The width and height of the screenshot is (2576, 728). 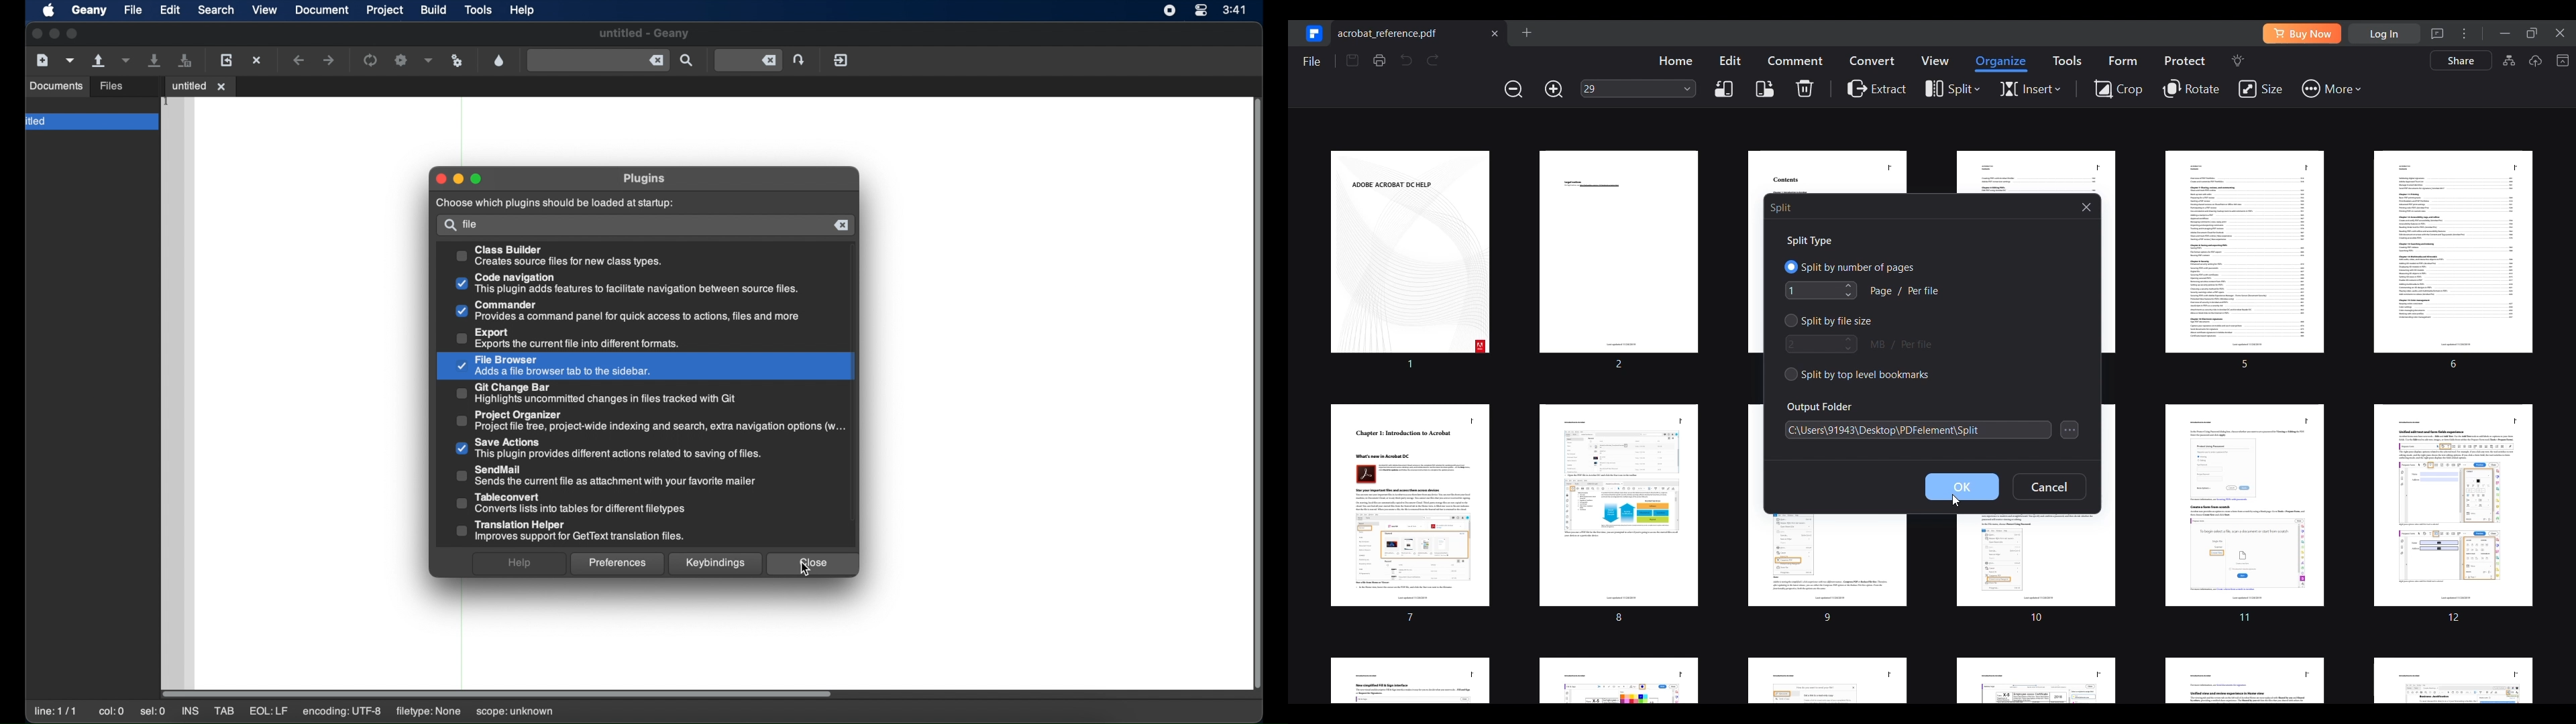 What do you see at coordinates (554, 365) in the screenshot?
I see `file browser` at bounding box center [554, 365].